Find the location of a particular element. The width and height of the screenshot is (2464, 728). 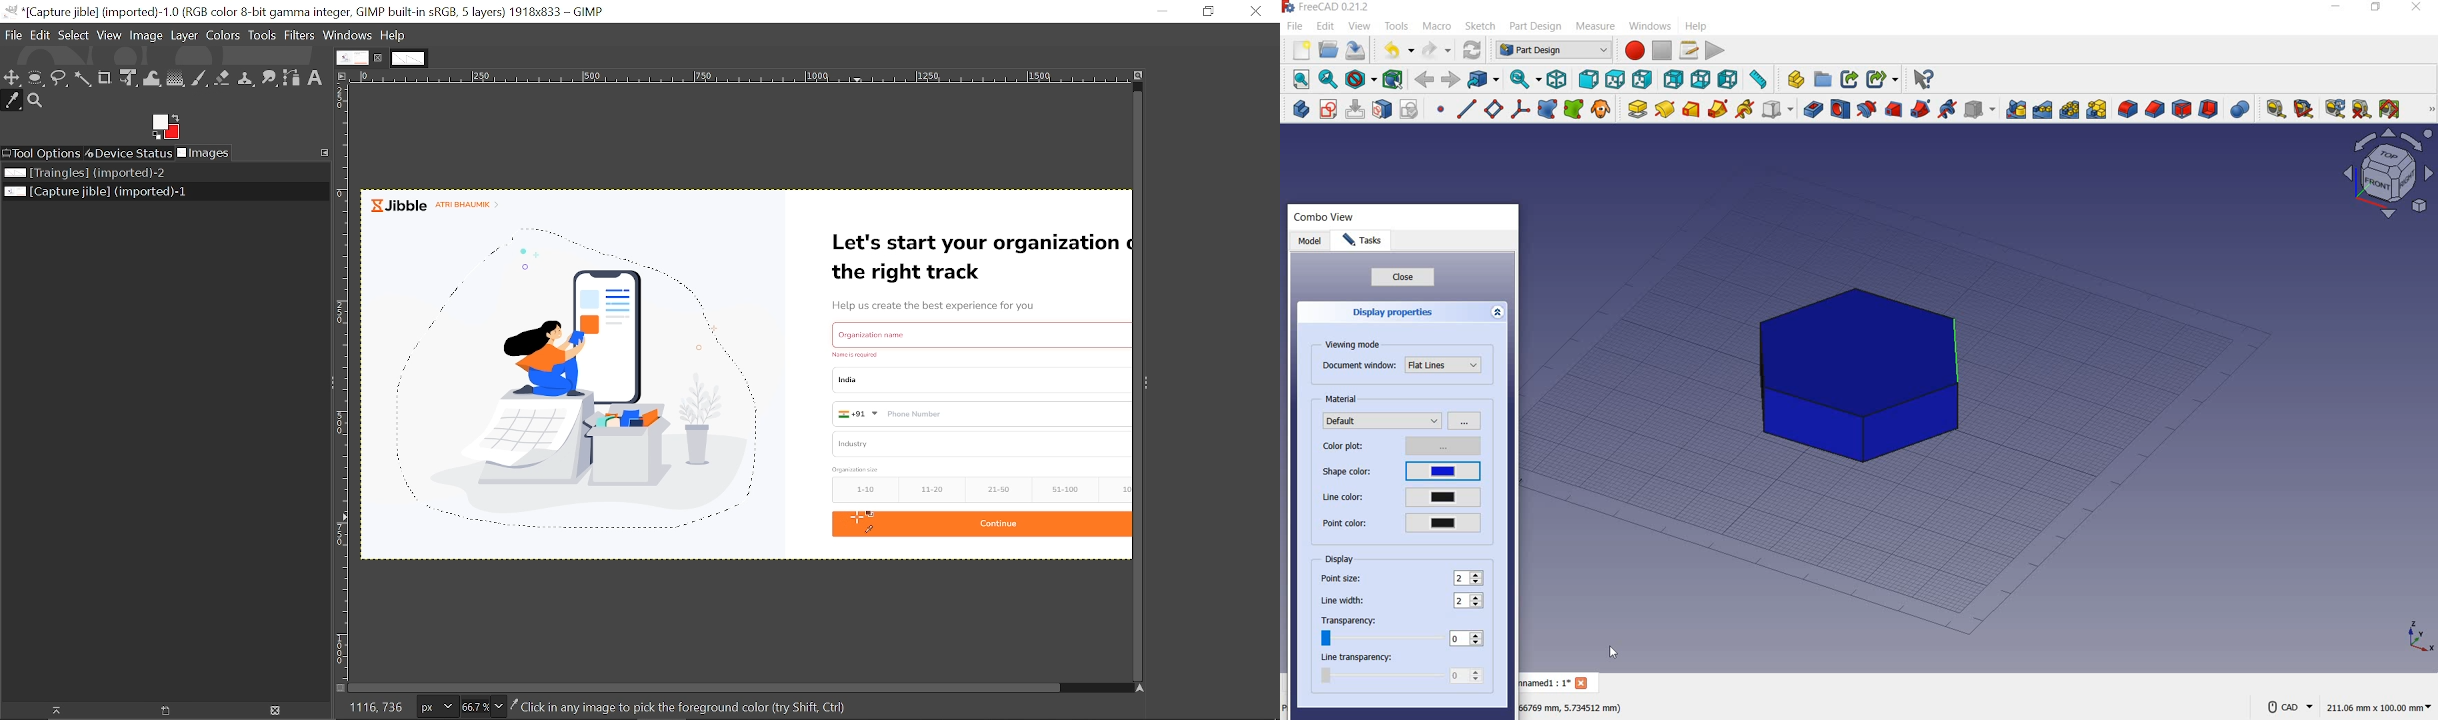

create a cloe is located at coordinates (1601, 110).